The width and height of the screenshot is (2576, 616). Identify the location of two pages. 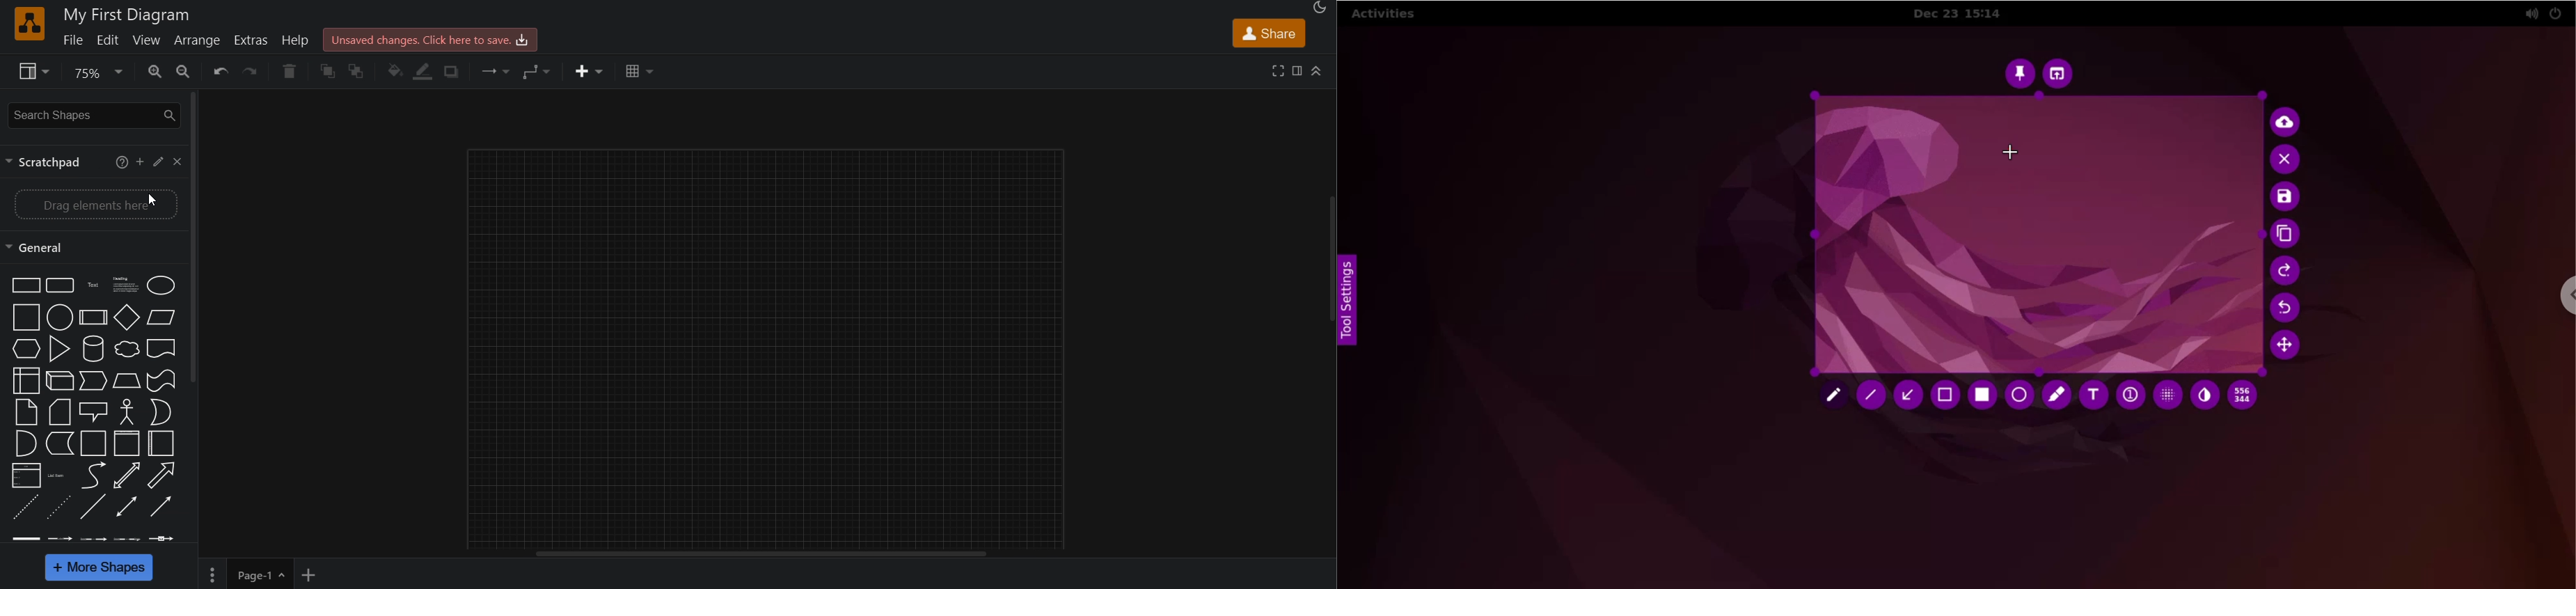
(129, 507).